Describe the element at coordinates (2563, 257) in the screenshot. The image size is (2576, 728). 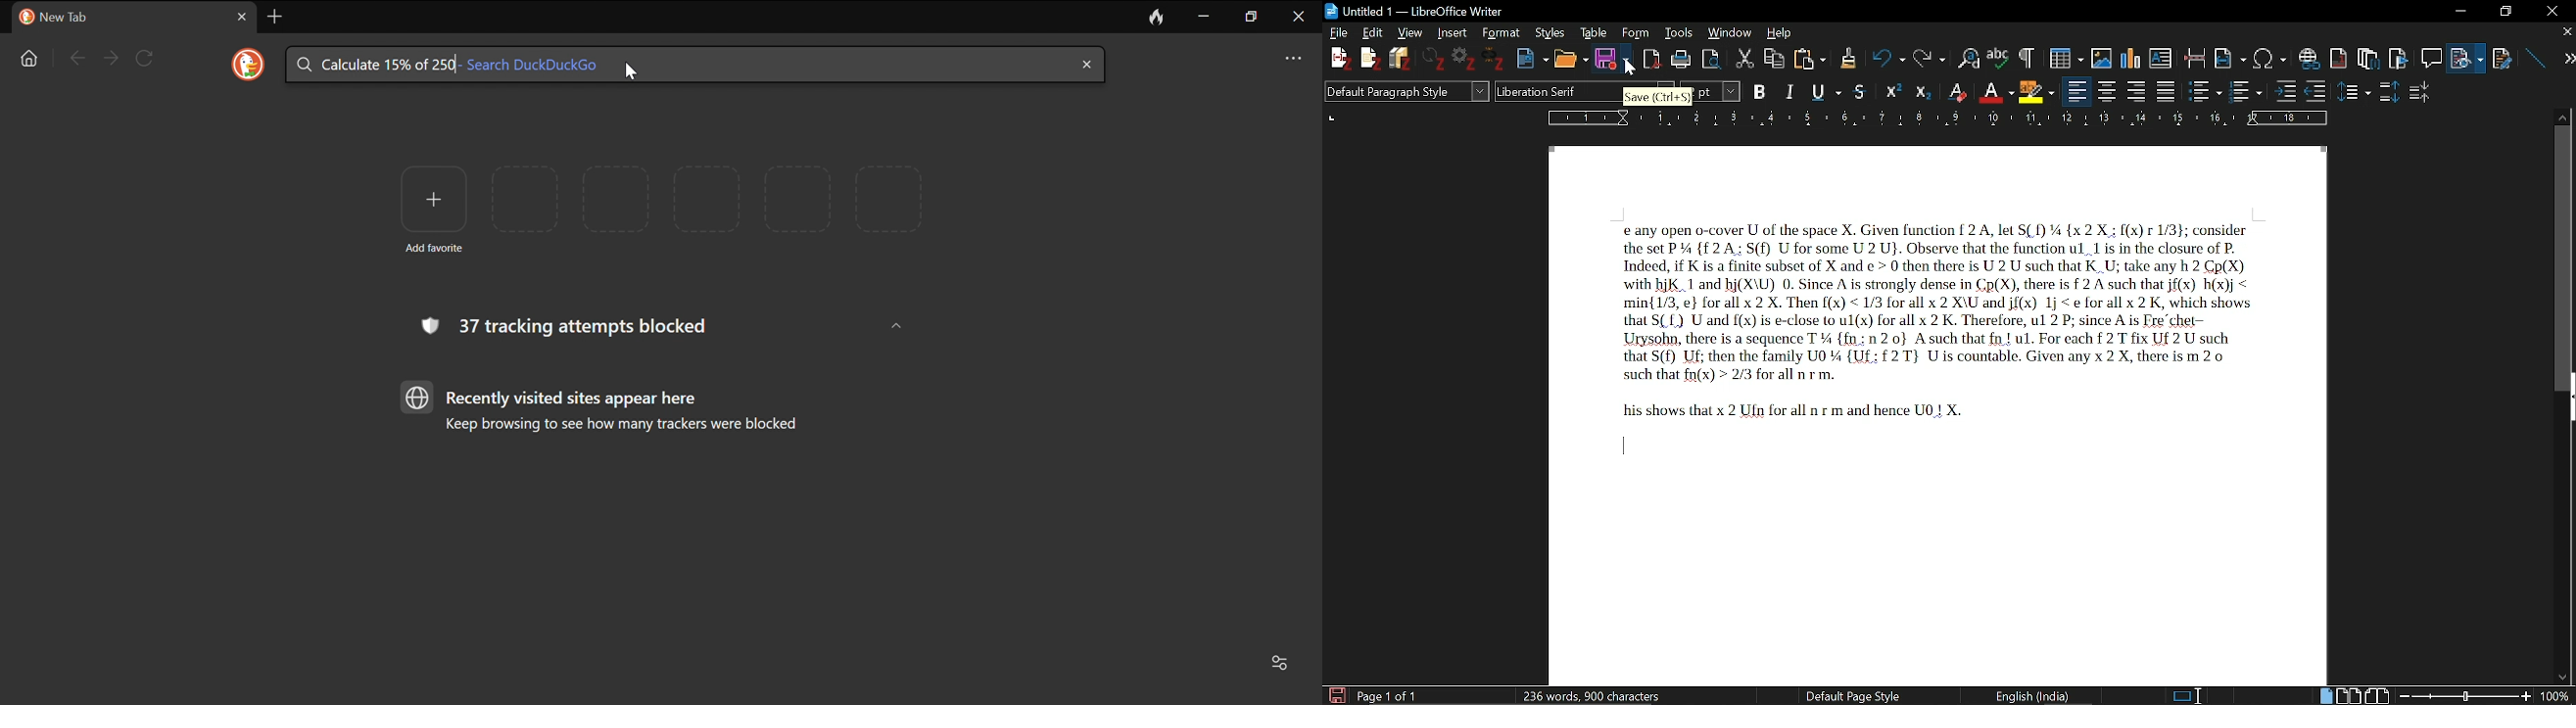
I see `vertical scroll bar` at that location.